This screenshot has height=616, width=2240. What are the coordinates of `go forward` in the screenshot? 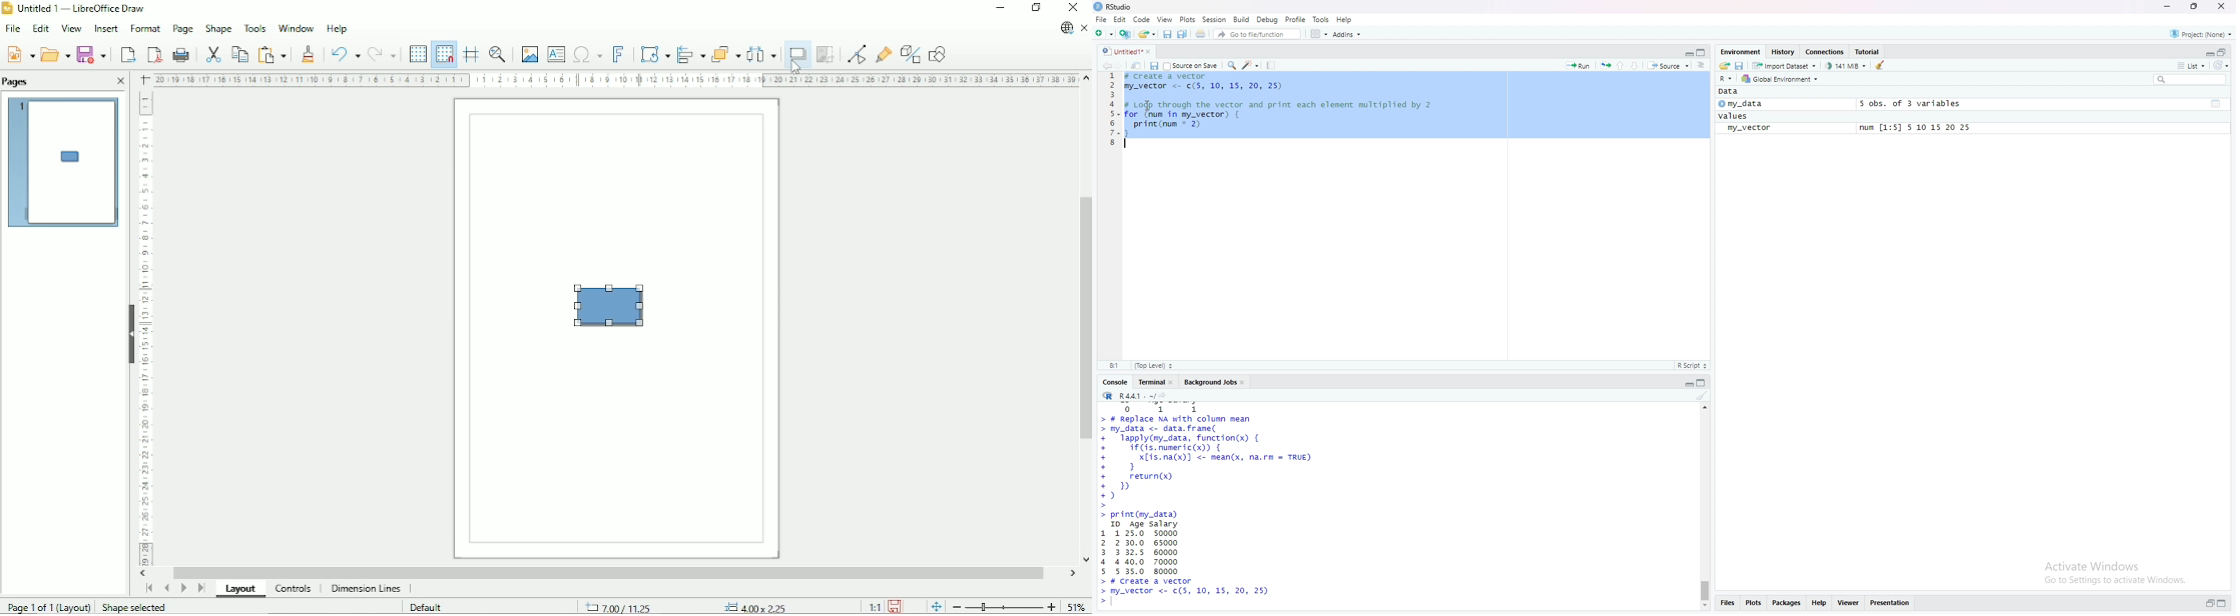 It's located at (1121, 66).